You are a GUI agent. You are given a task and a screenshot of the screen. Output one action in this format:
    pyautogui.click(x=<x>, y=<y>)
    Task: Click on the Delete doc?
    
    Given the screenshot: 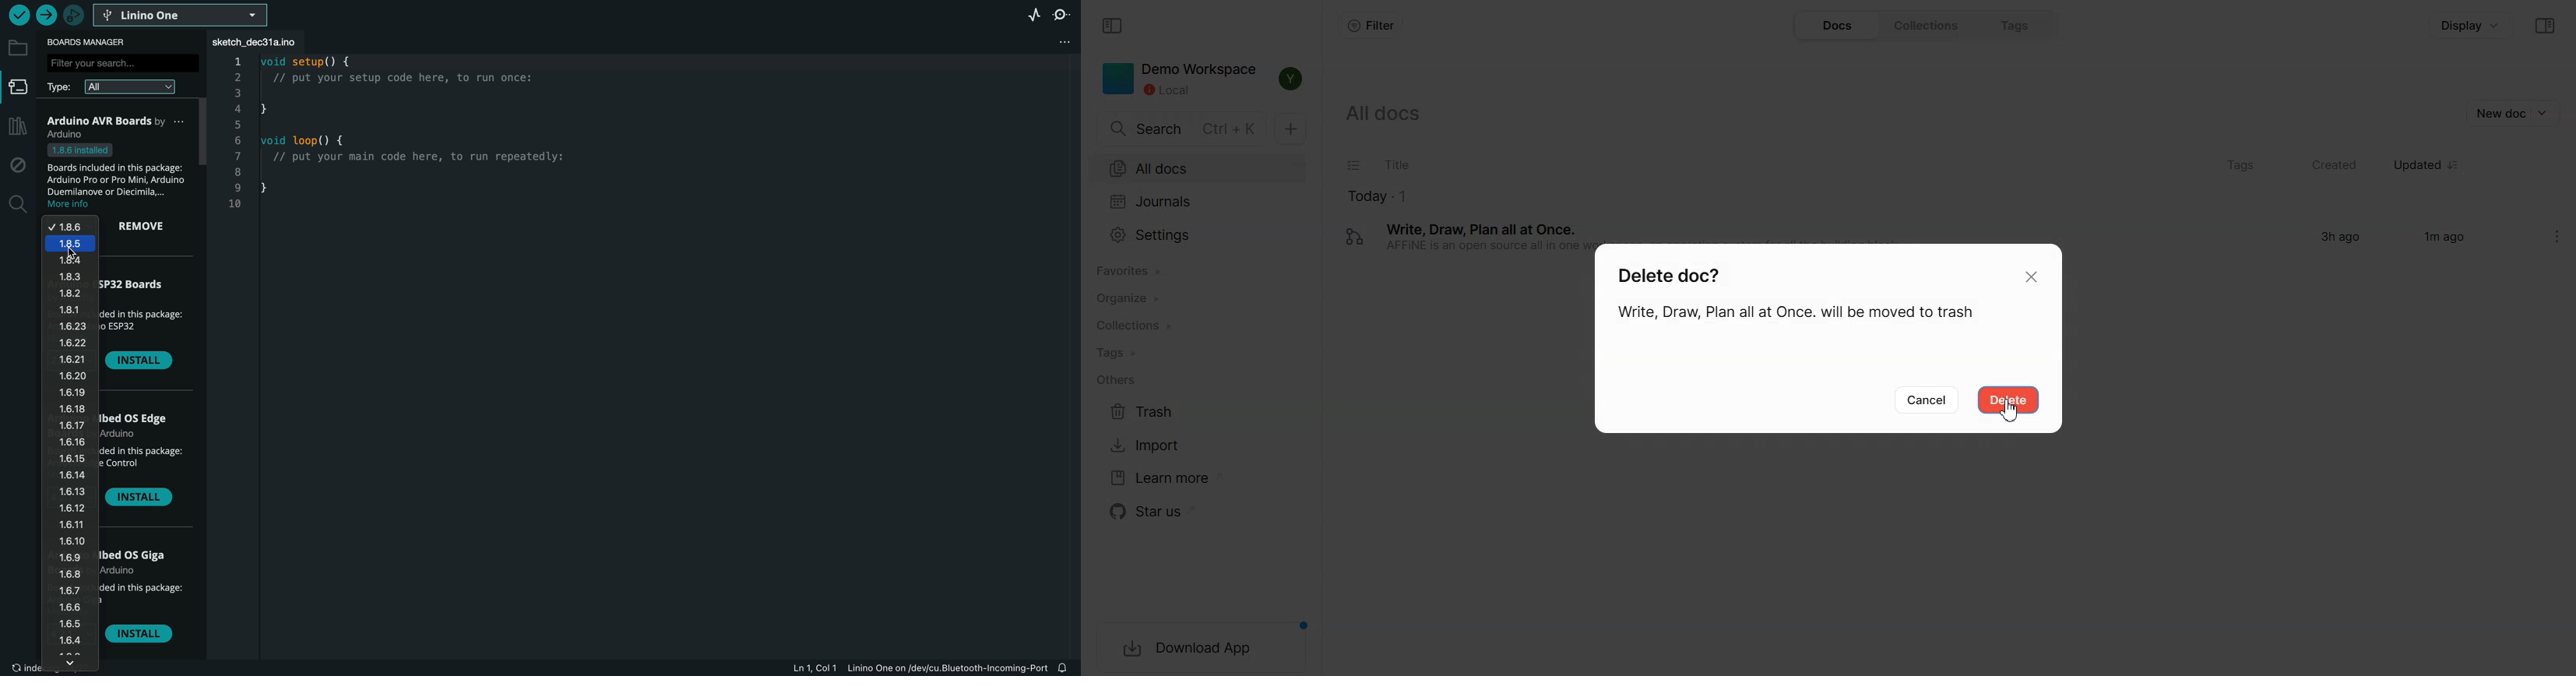 What is the action you would take?
    pyautogui.click(x=1691, y=273)
    